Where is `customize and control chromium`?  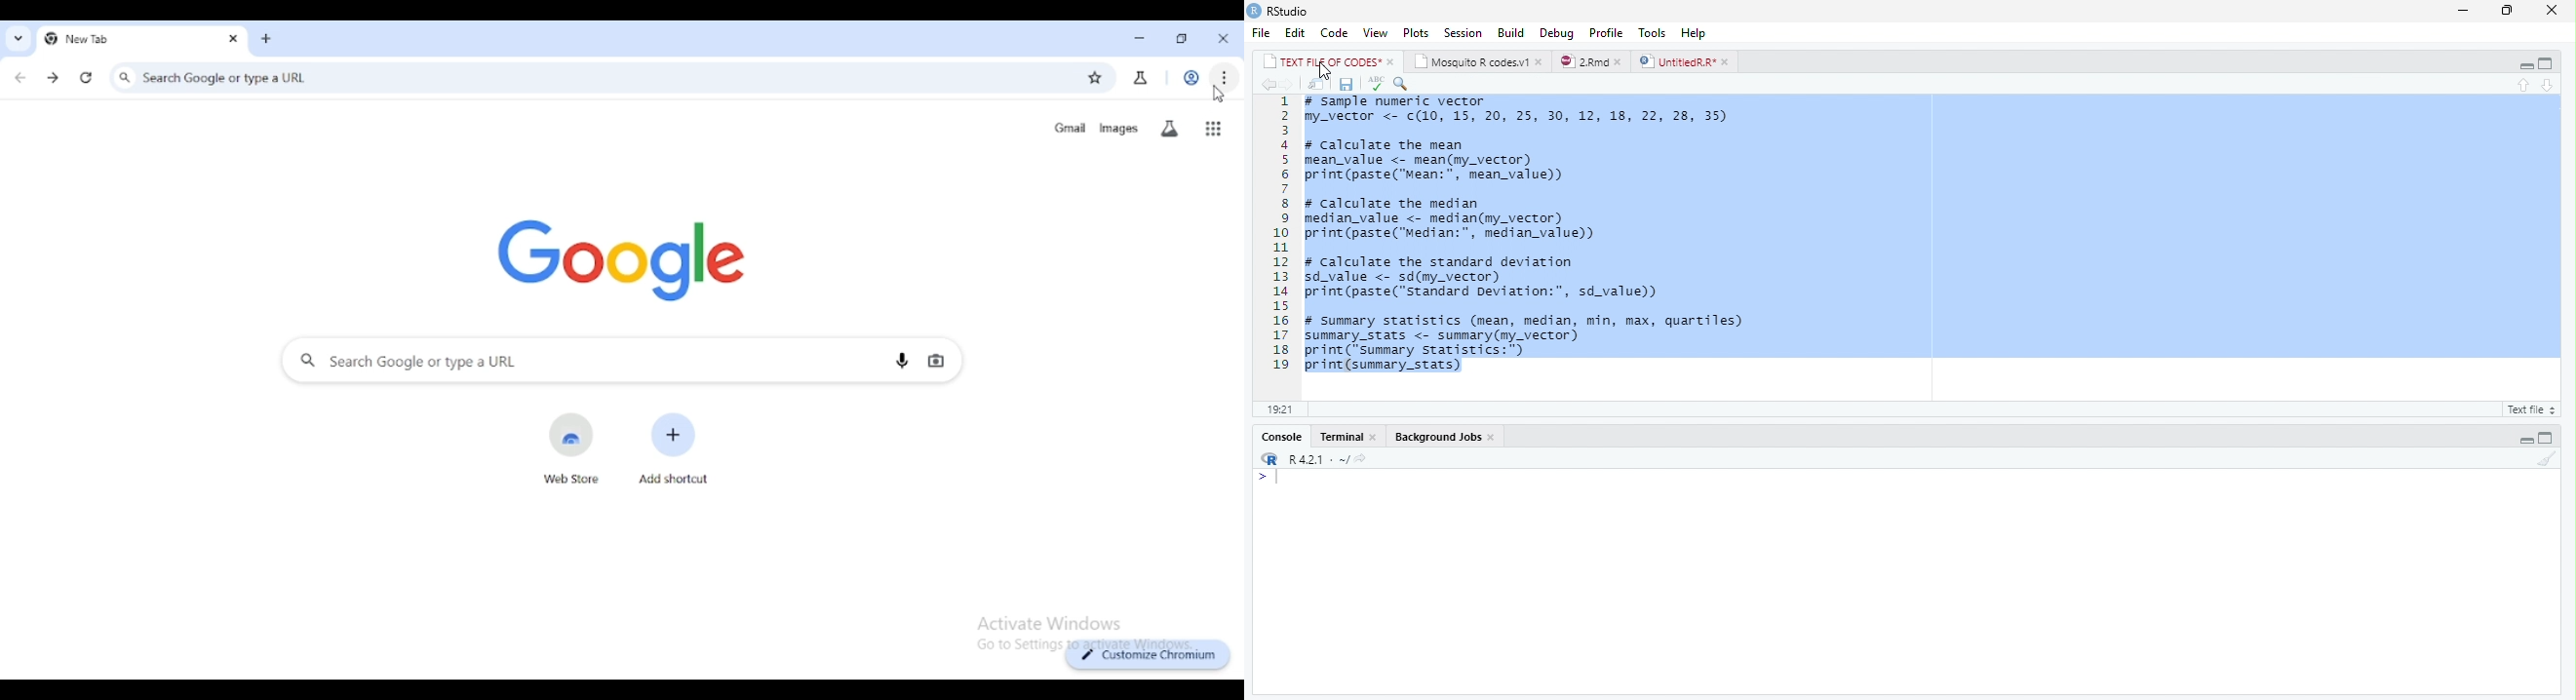 customize and control chromium is located at coordinates (1226, 77).